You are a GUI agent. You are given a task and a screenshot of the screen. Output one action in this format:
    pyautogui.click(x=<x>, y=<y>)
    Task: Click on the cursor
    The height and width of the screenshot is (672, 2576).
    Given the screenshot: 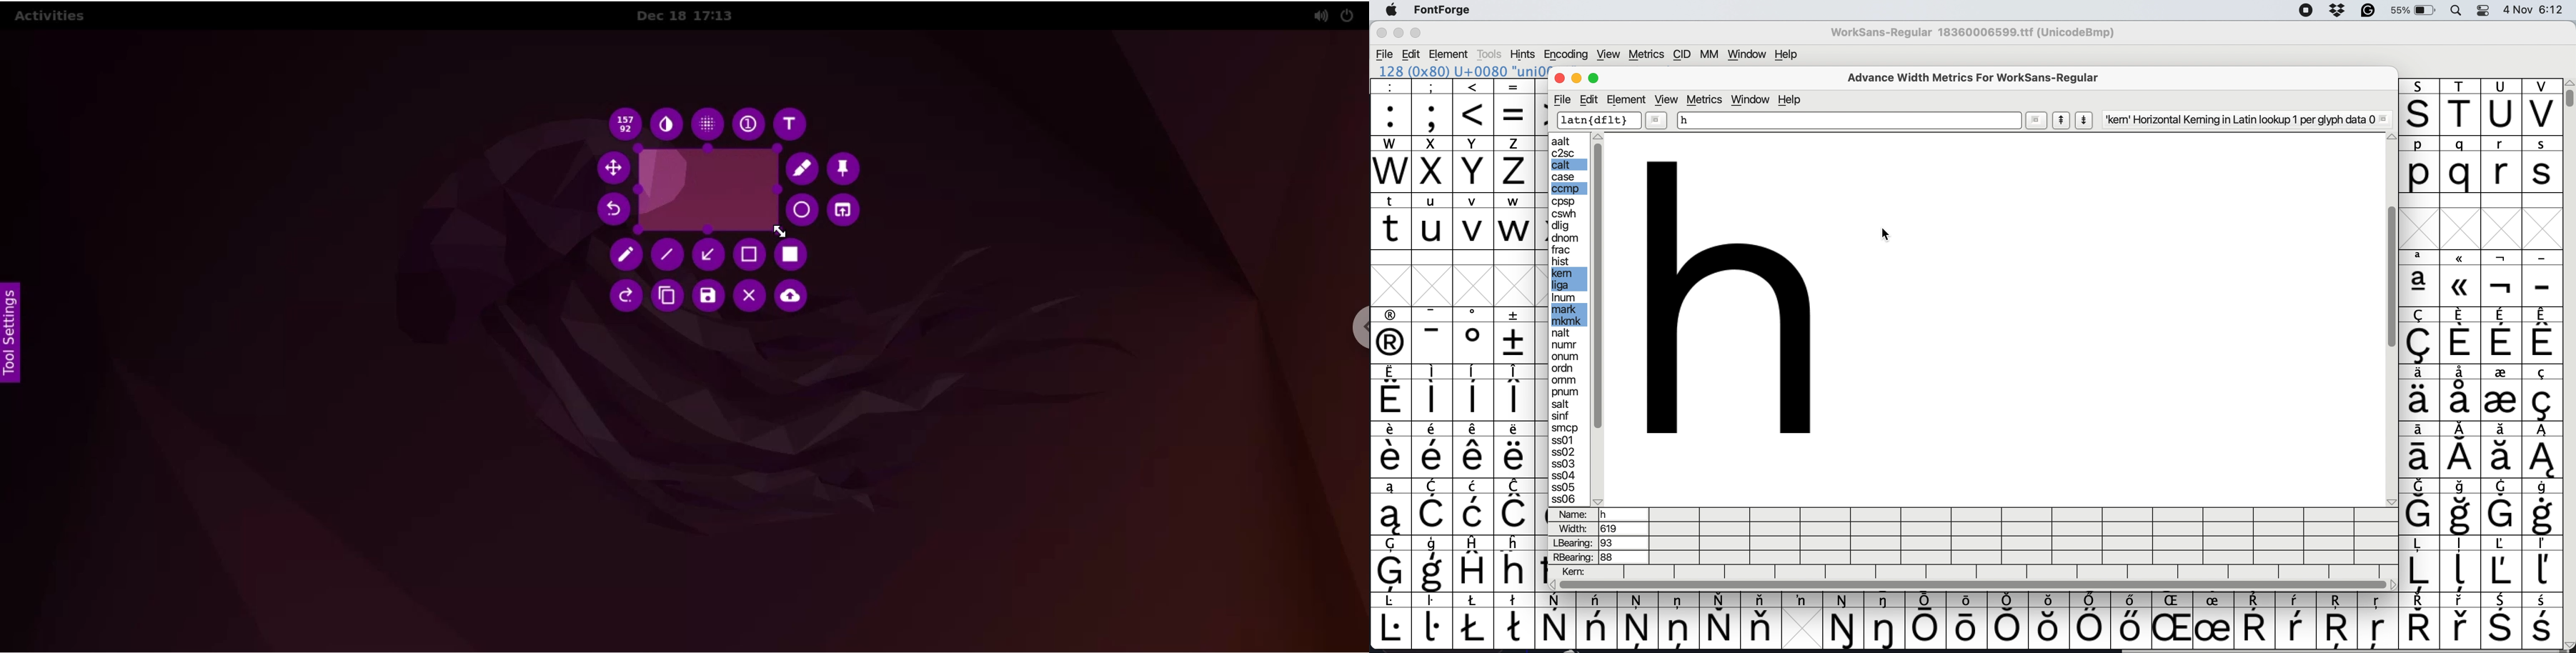 What is the action you would take?
    pyautogui.click(x=783, y=231)
    